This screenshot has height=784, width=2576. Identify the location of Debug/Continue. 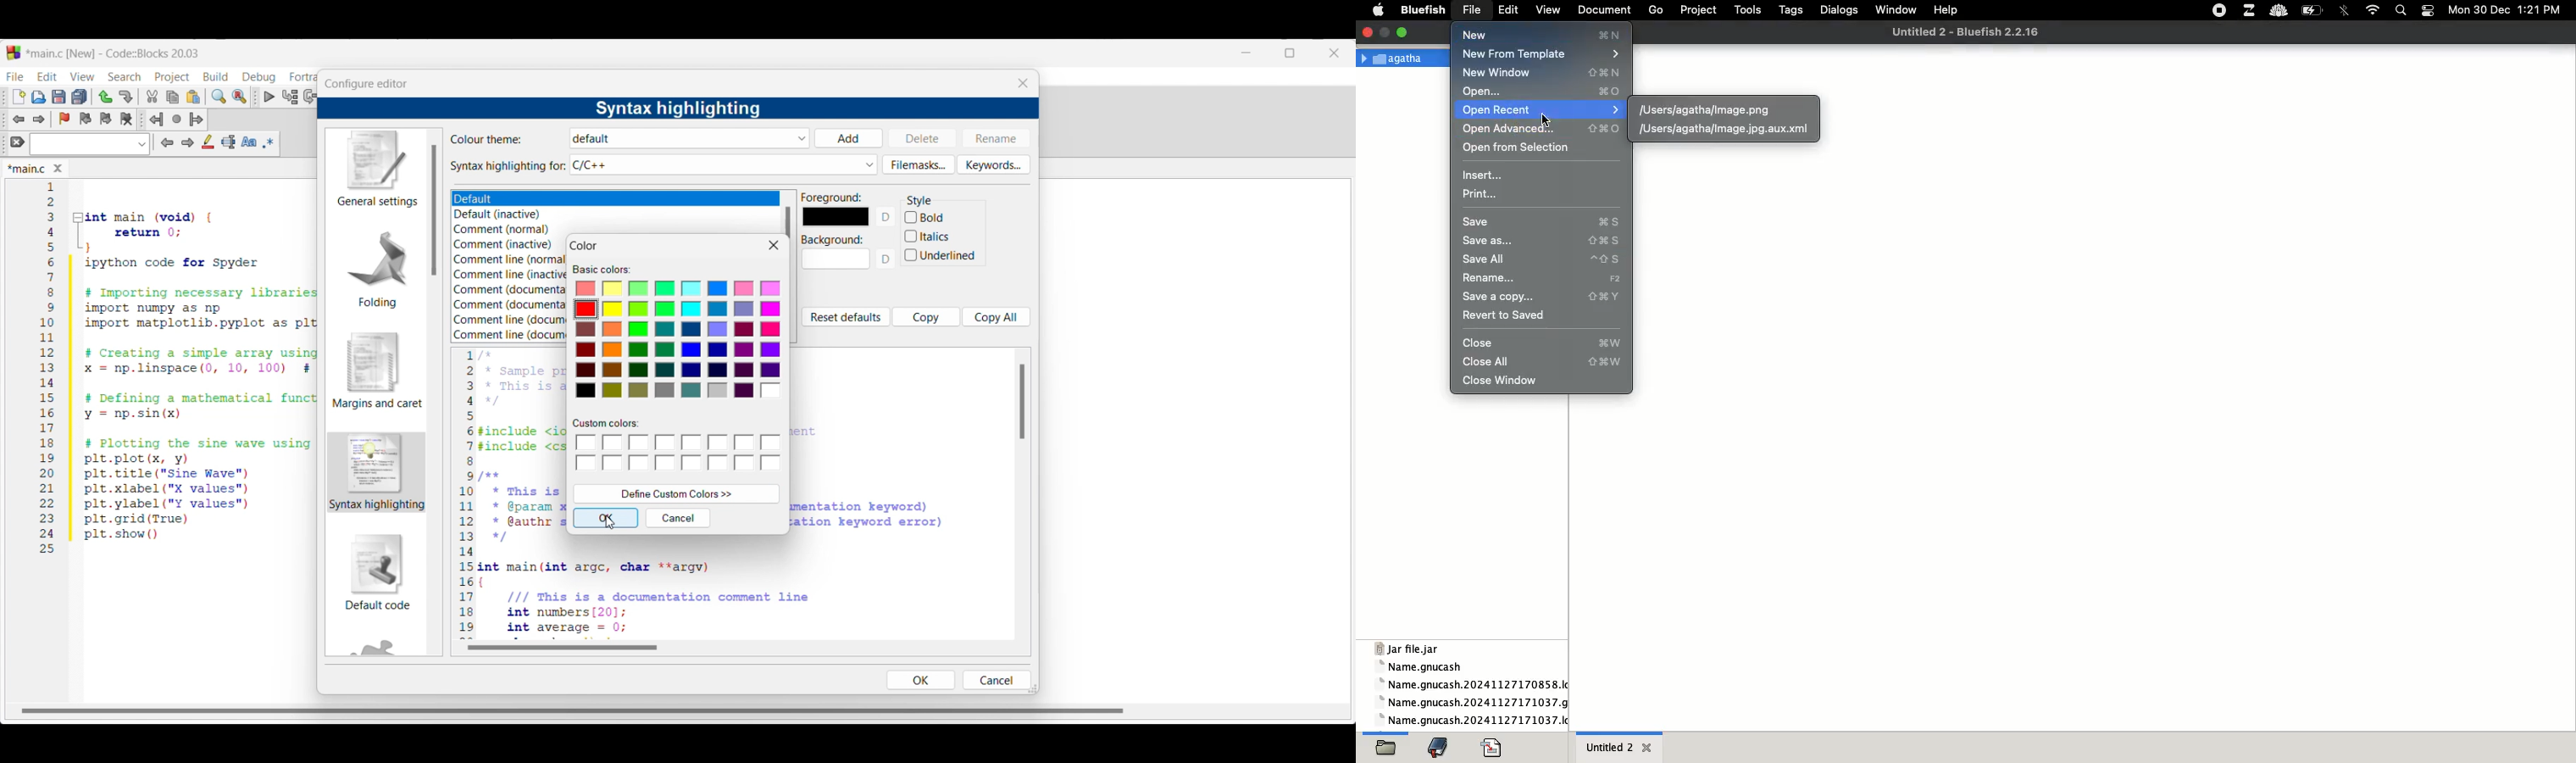
(270, 97).